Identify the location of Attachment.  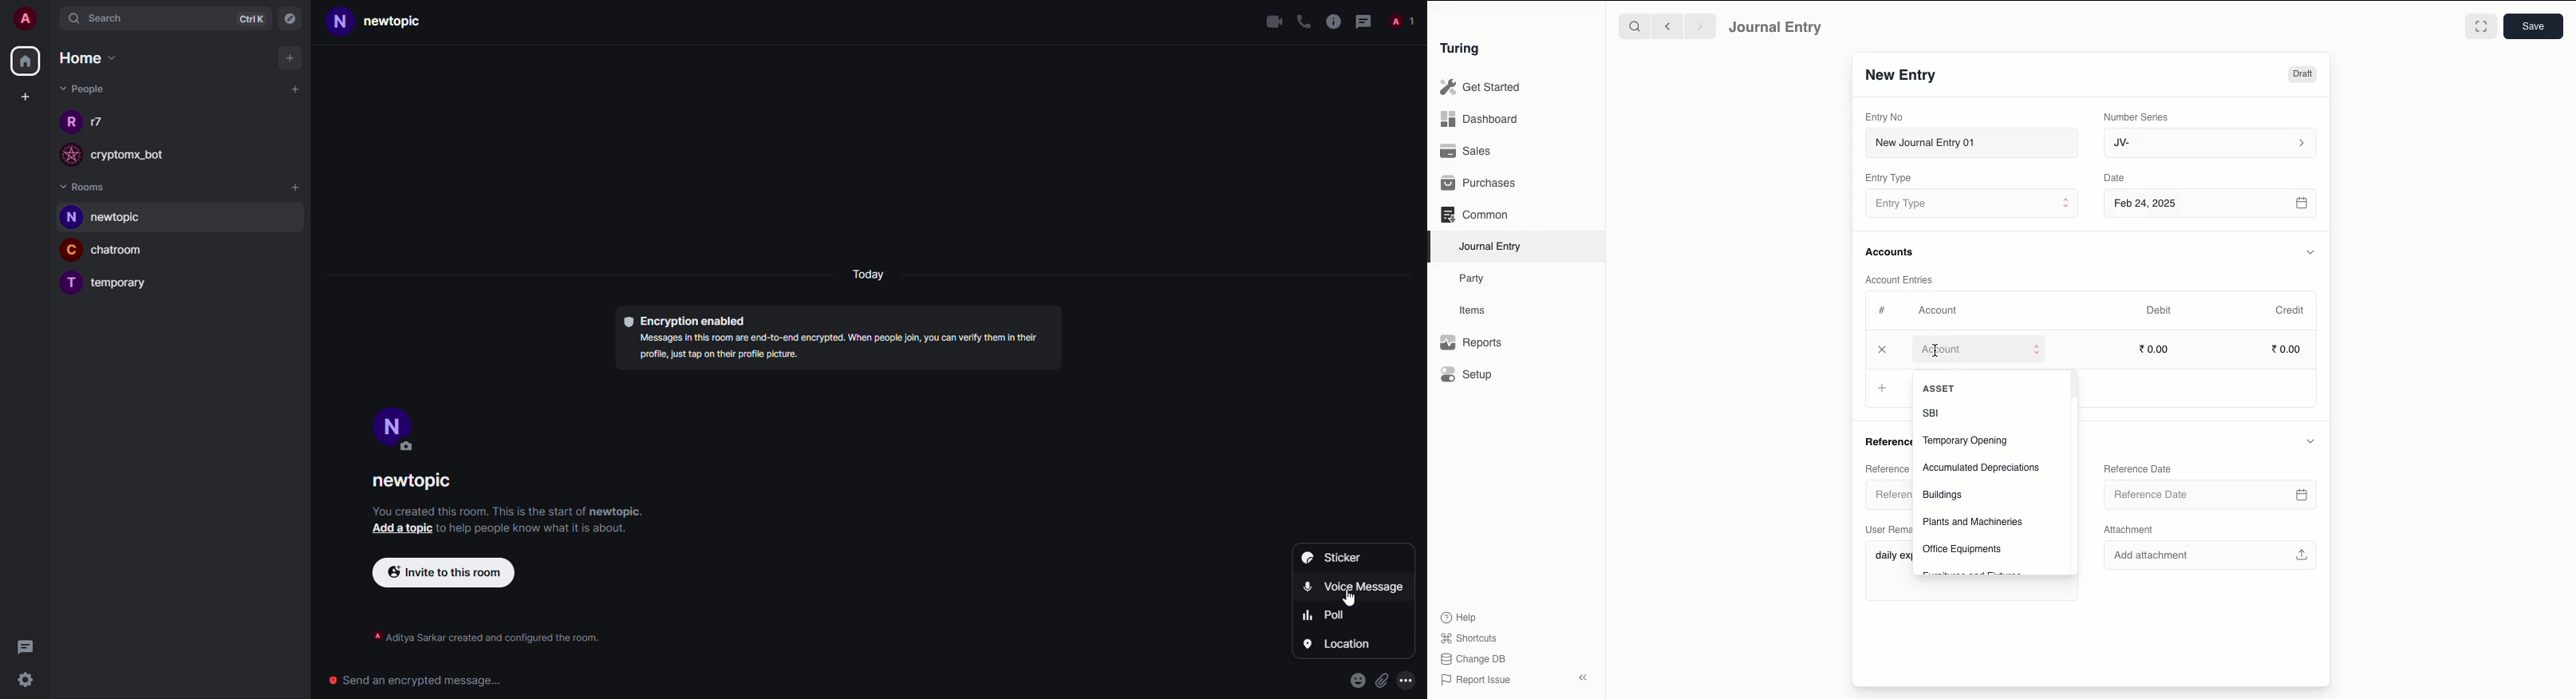
(2132, 528).